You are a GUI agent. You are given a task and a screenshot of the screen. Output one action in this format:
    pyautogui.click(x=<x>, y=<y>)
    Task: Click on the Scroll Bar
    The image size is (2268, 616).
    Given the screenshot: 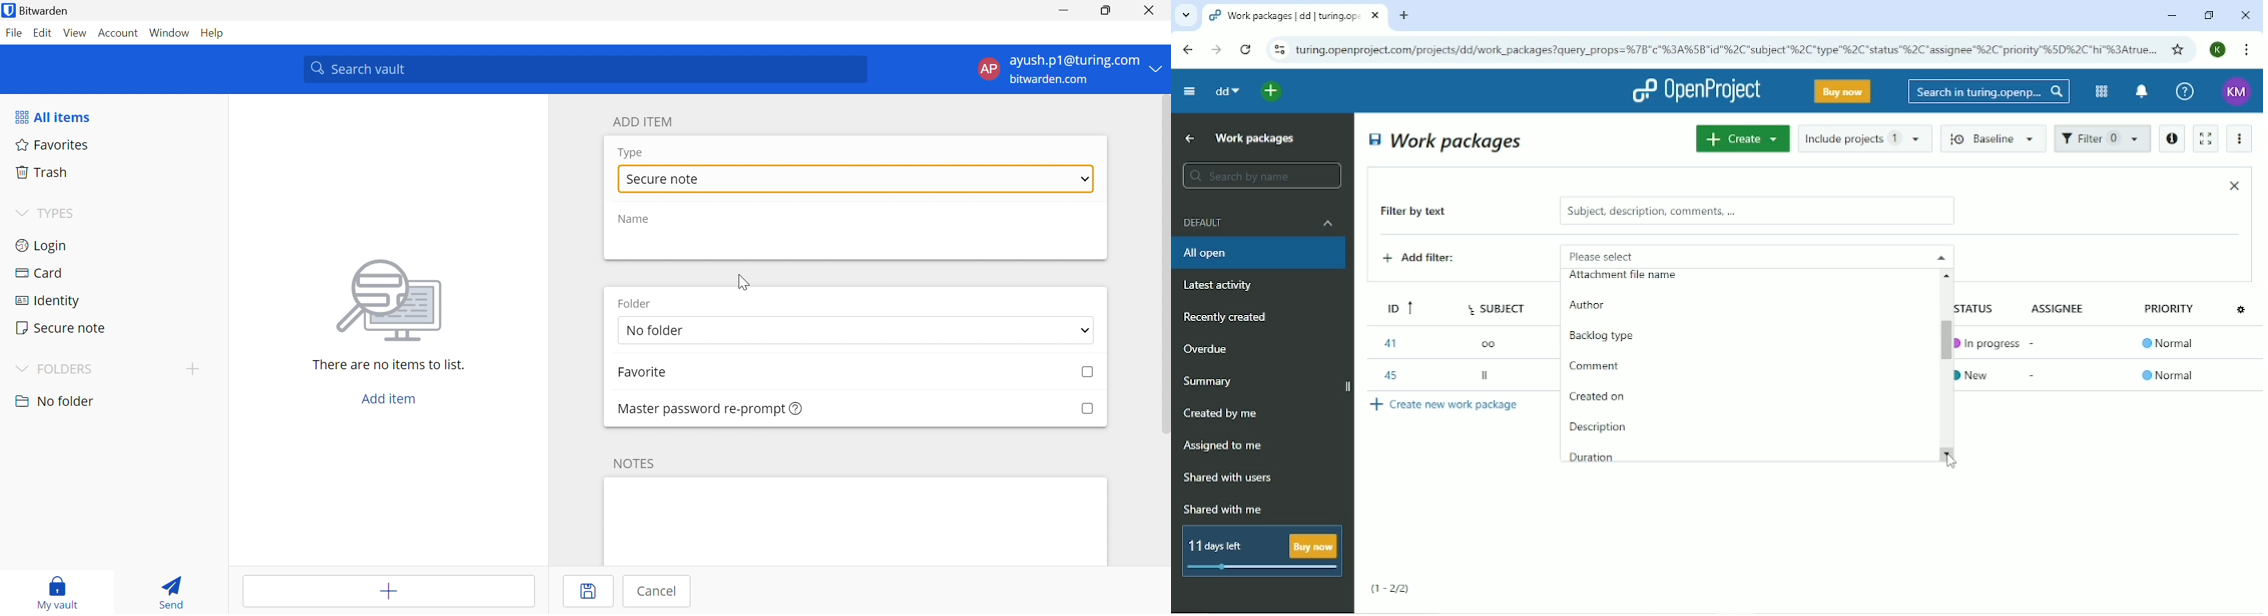 What is the action you would take?
    pyautogui.click(x=1165, y=267)
    